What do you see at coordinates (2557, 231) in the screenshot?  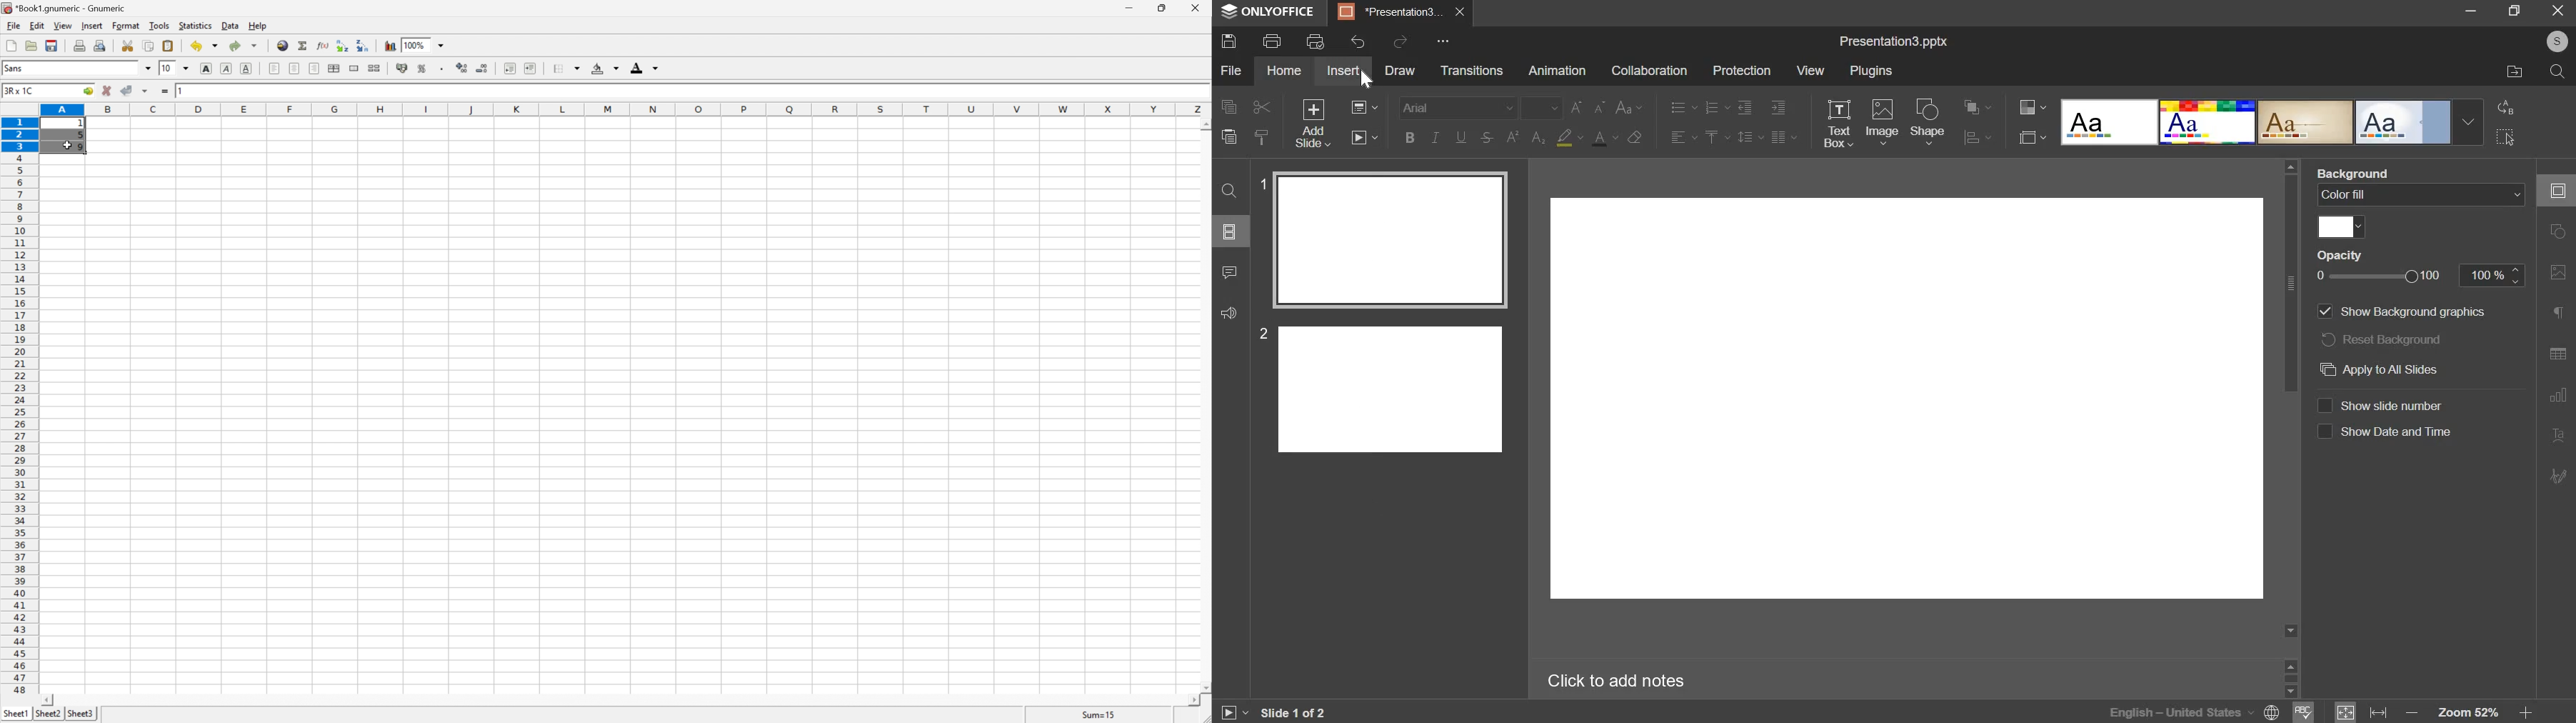 I see `Shape settings` at bounding box center [2557, 231].